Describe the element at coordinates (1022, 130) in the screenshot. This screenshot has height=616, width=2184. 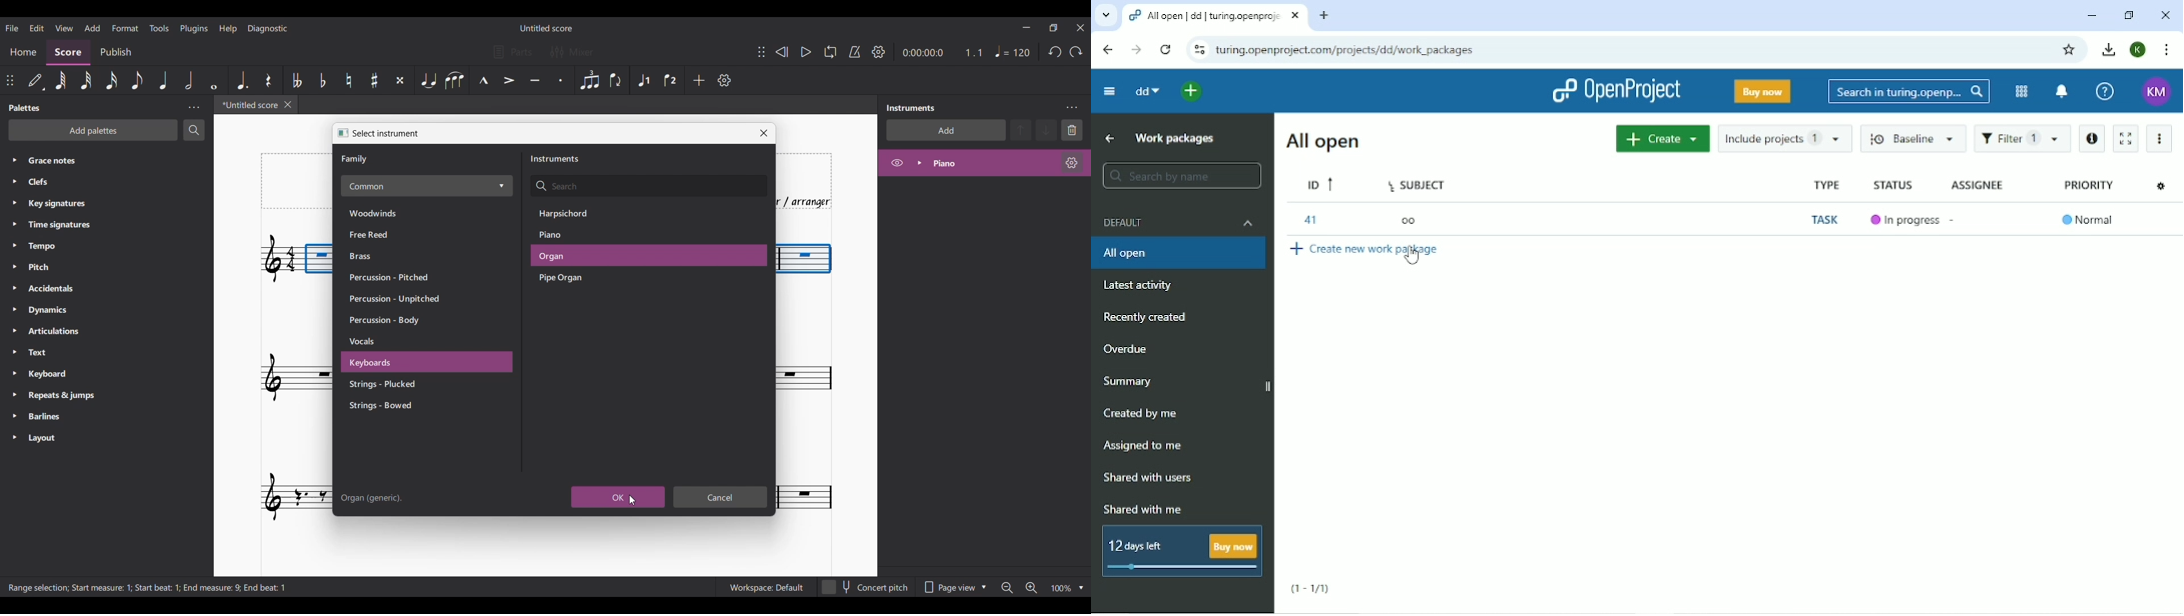
I see `Move instrument up` at that location.